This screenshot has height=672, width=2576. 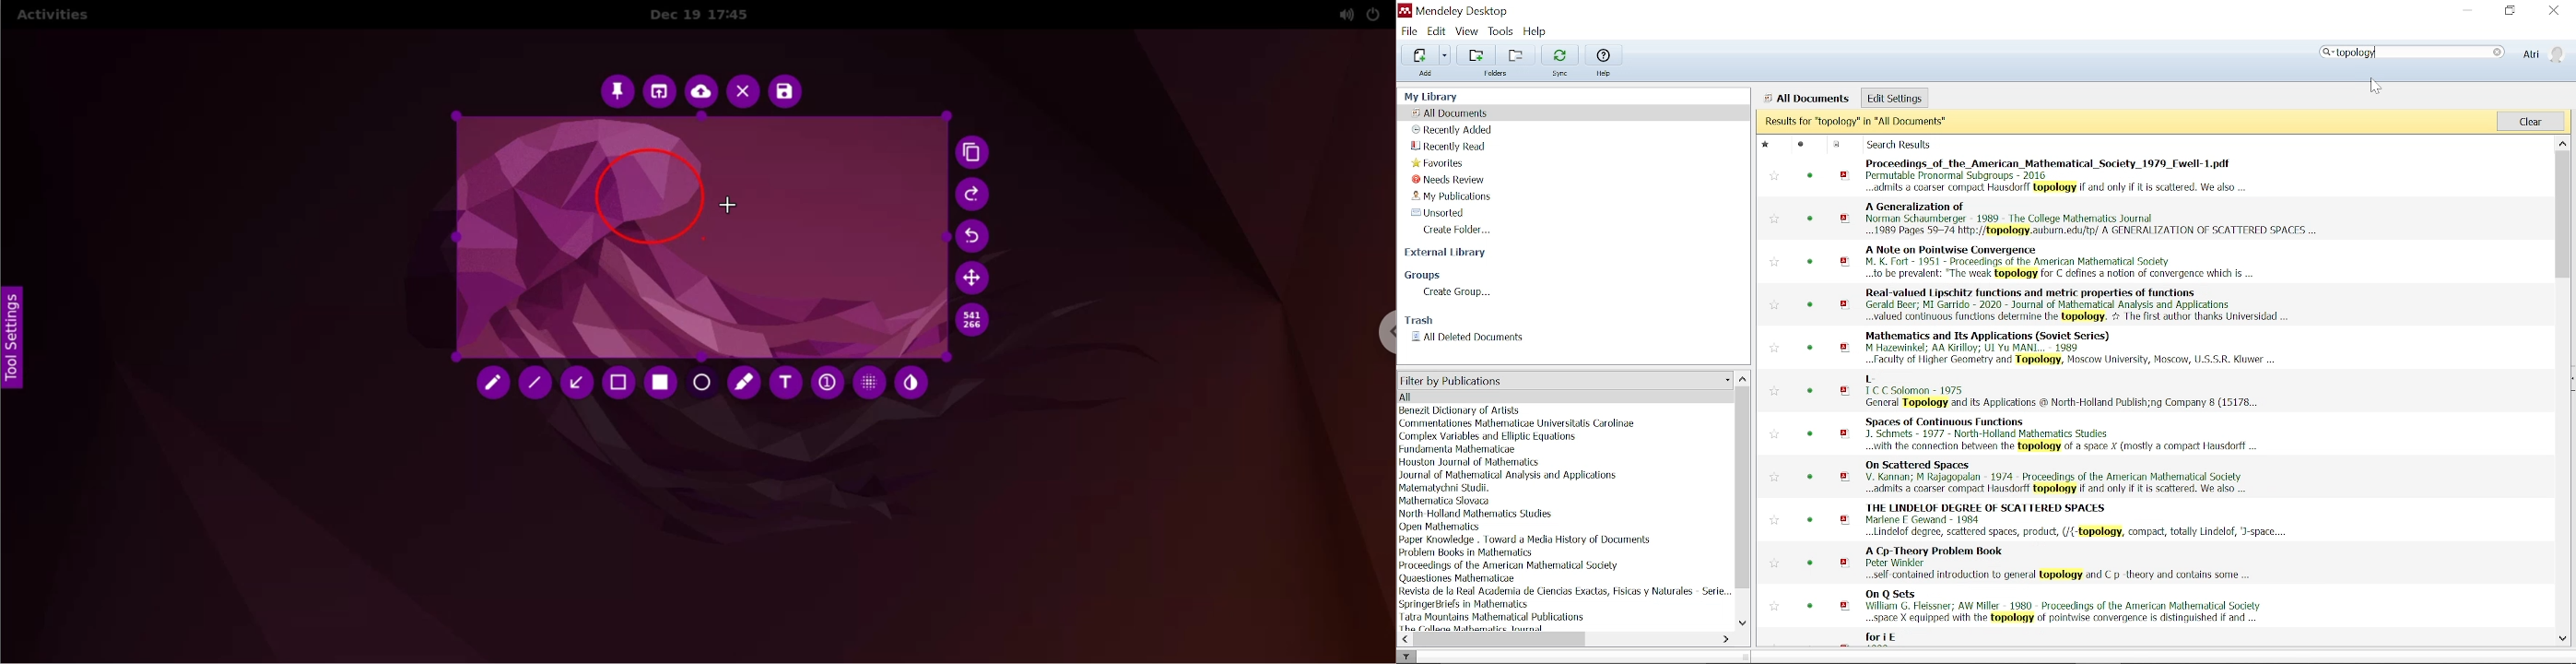 What do you see at coordinates (1846, 607) in the screenshot?
I see `pdf` at bounding box center [1846, 607].